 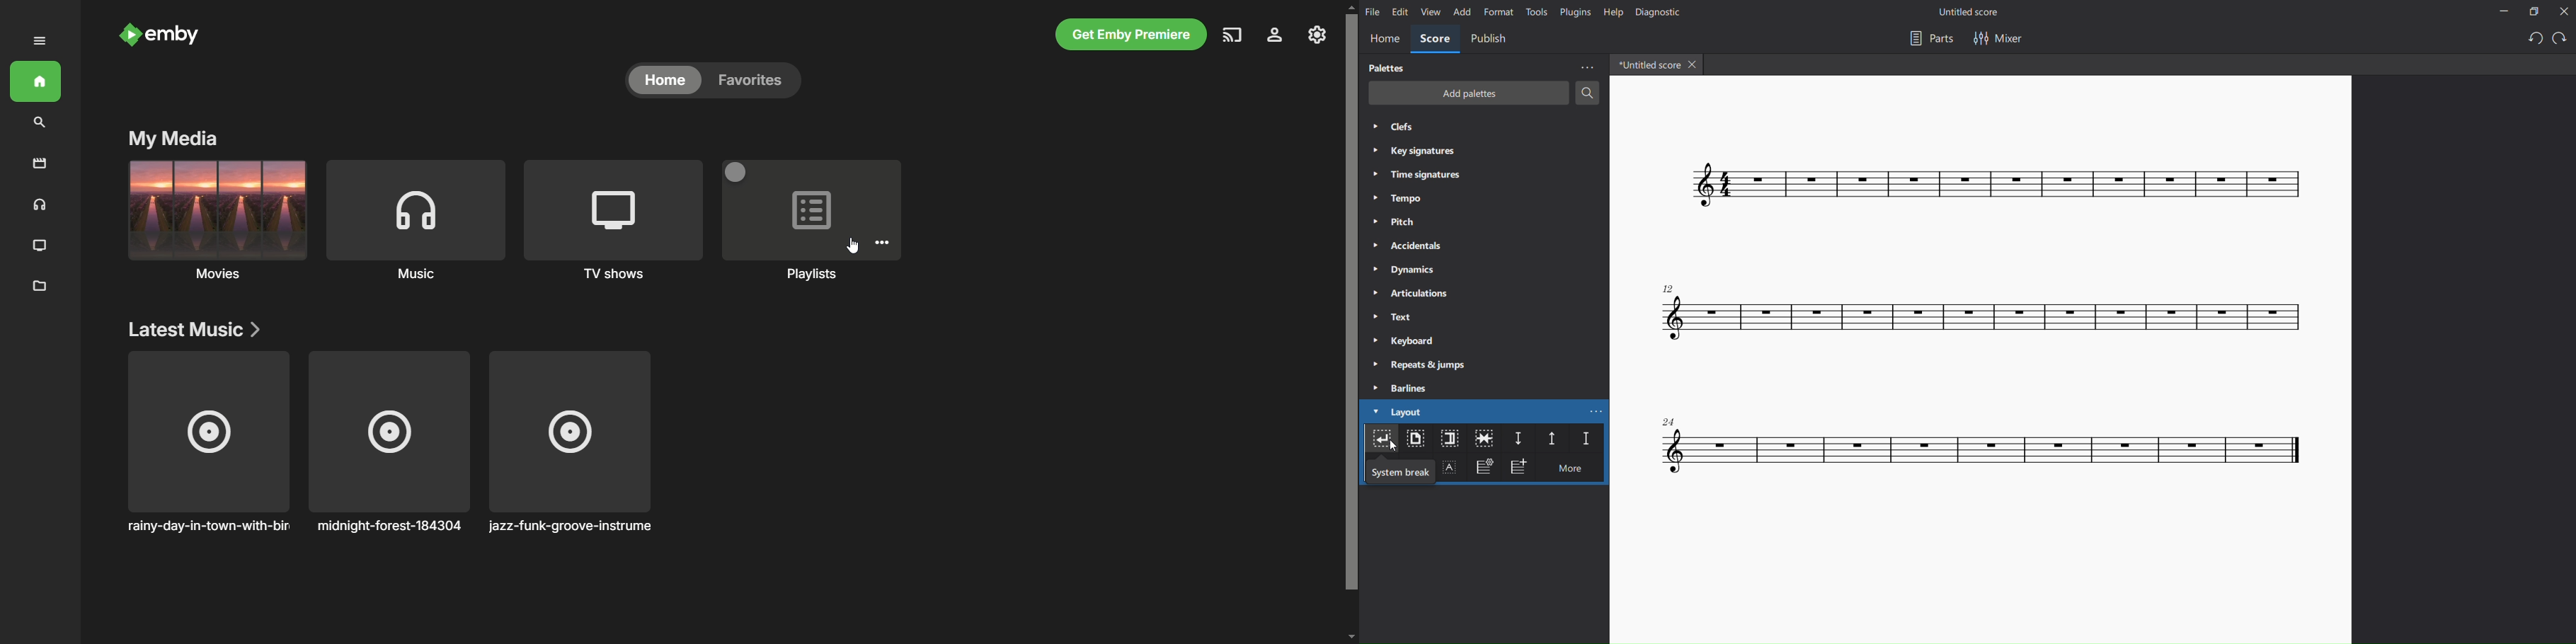 I want to click on cursor, so click(x=1396, y=451).